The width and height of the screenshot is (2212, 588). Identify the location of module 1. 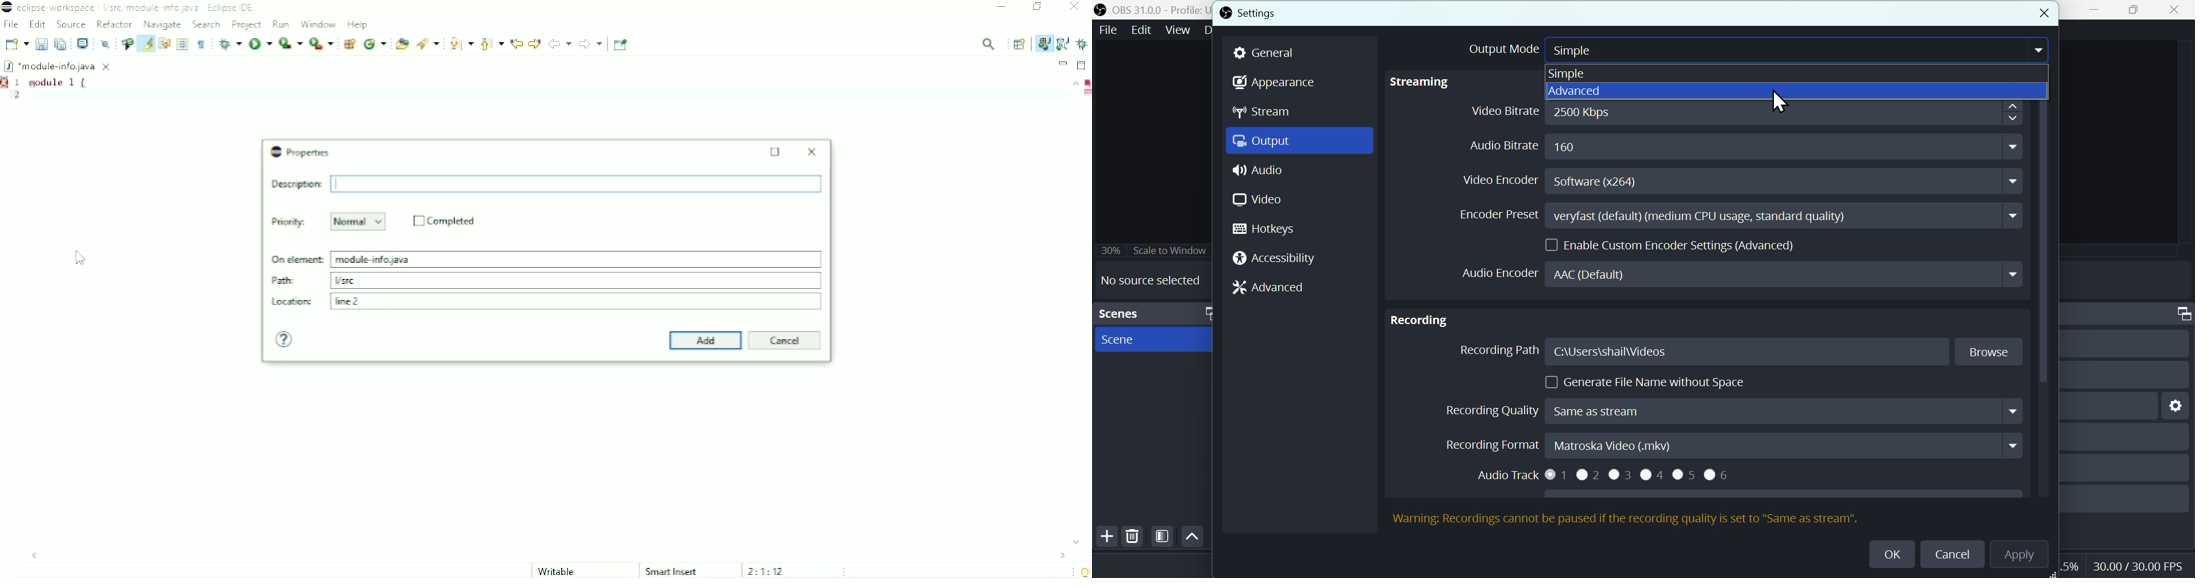
(60, 82).